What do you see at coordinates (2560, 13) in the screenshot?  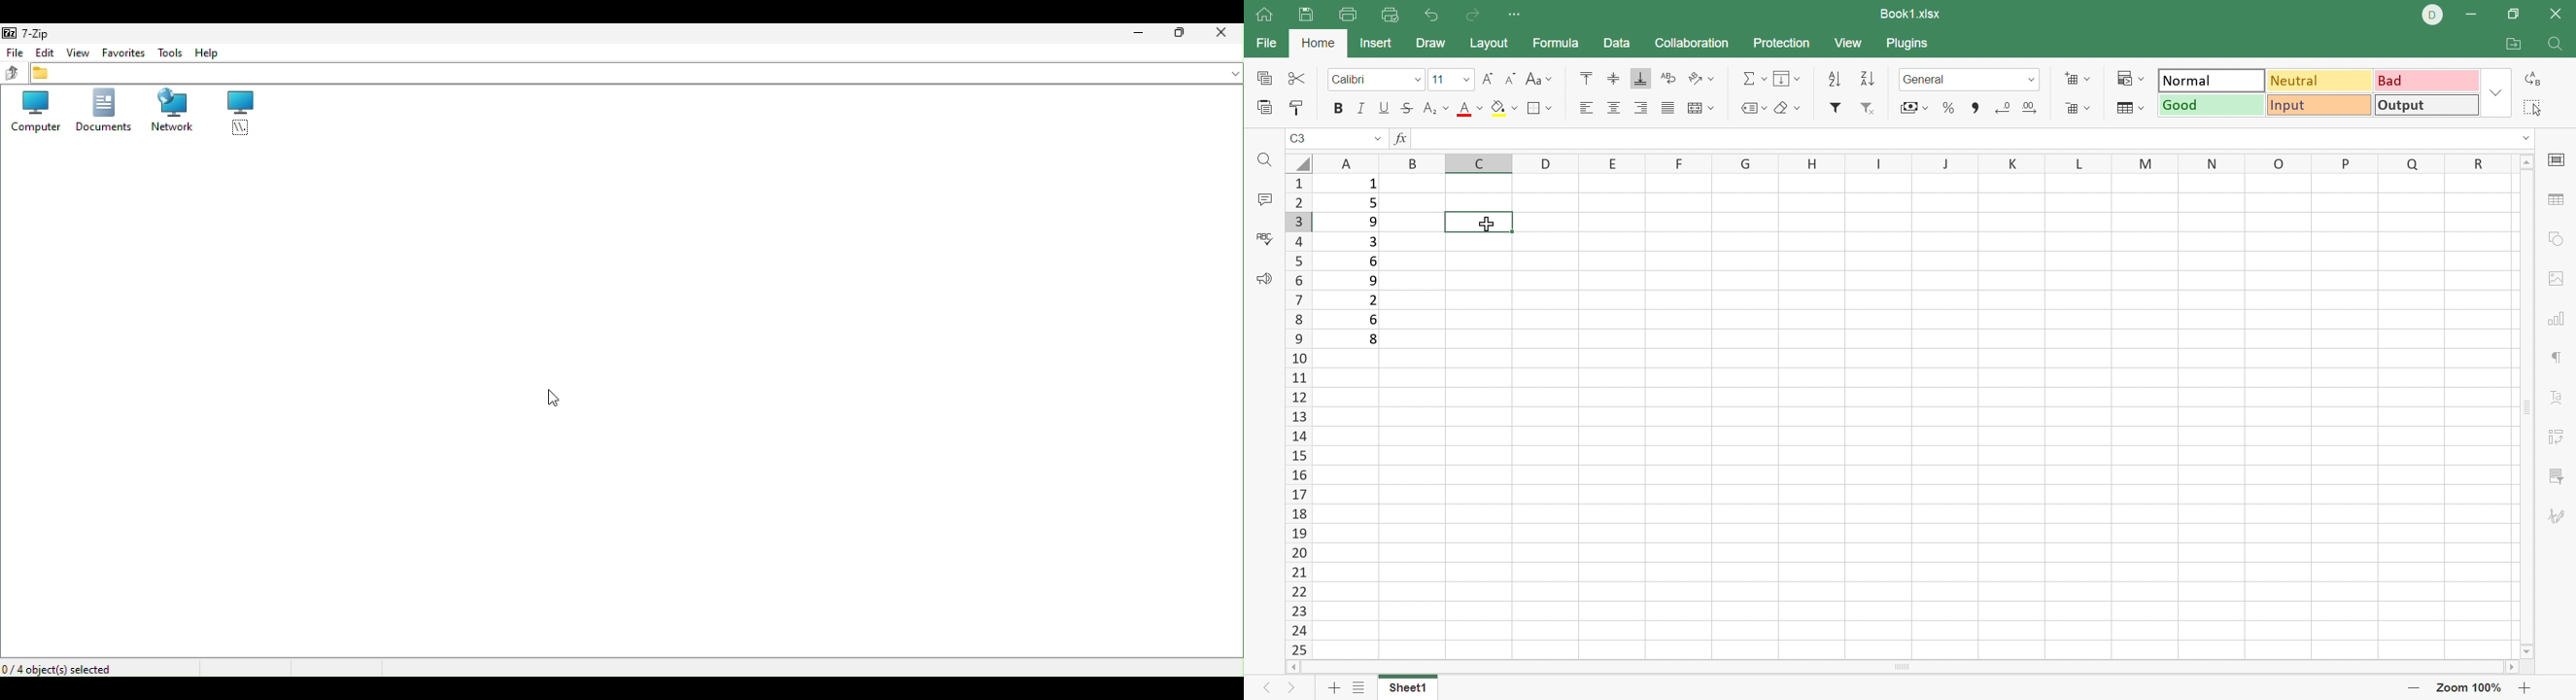 I see `Close` at bounding box center [2560, 13].